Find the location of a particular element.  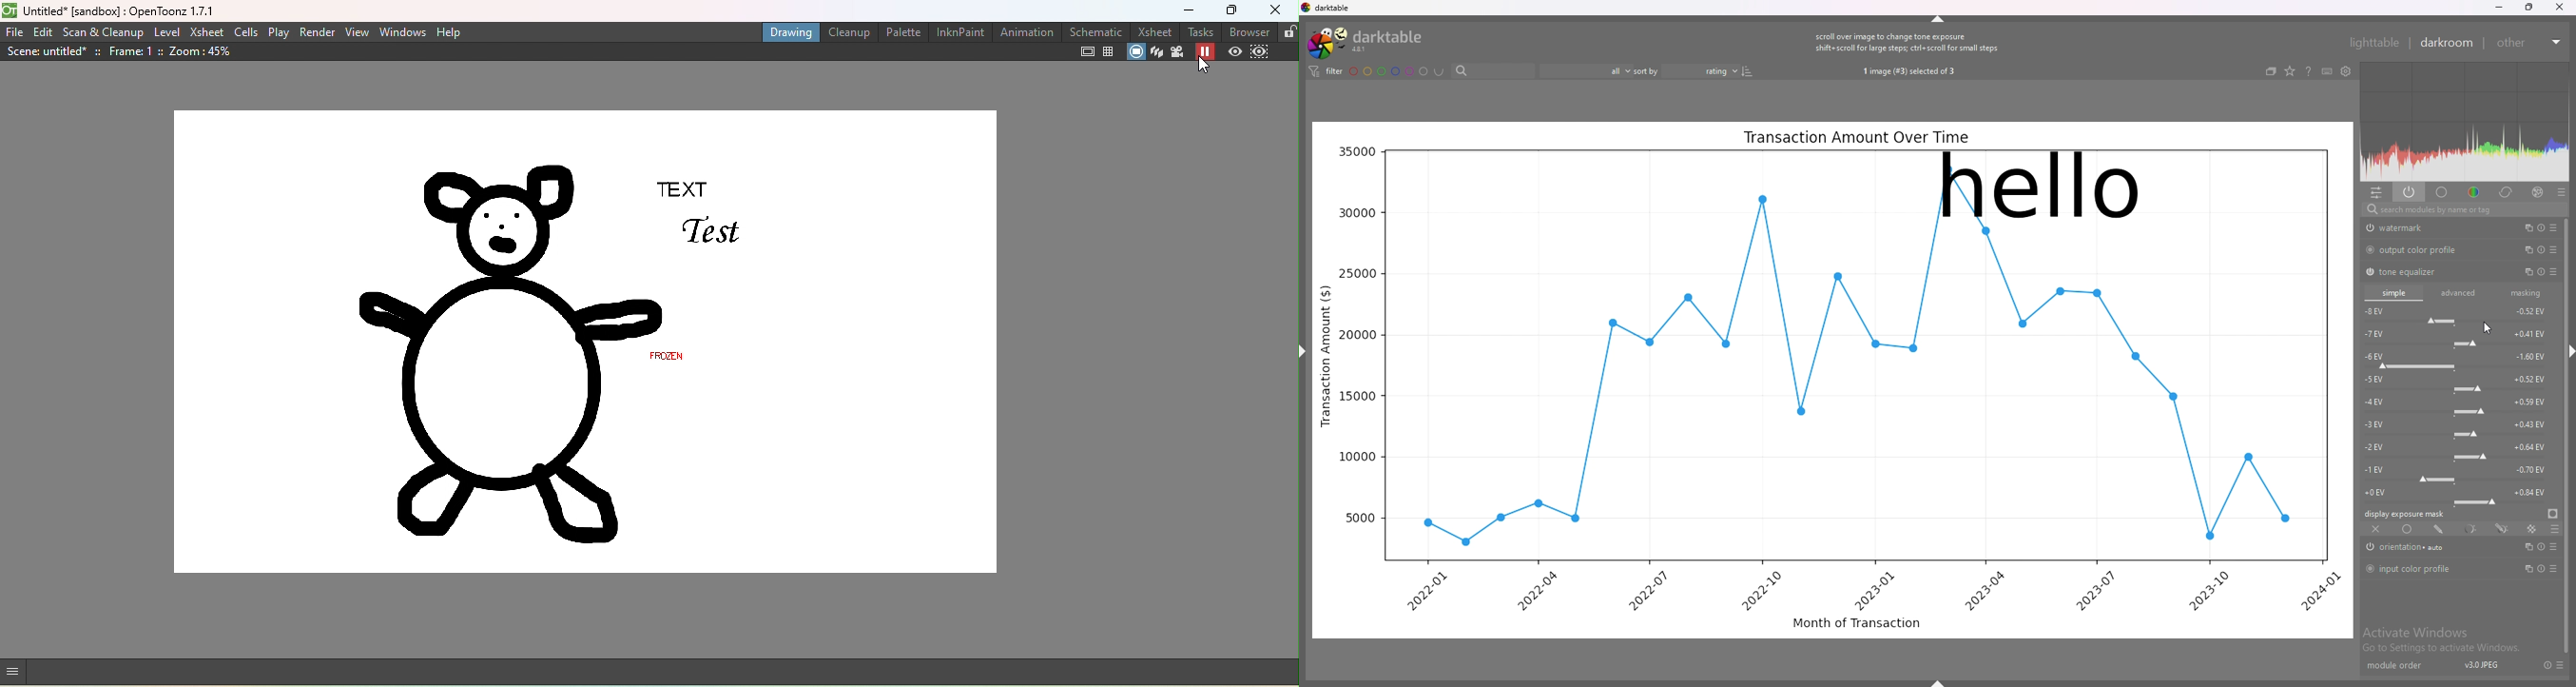

GUI show/hide is located at coordinates (32, 670).